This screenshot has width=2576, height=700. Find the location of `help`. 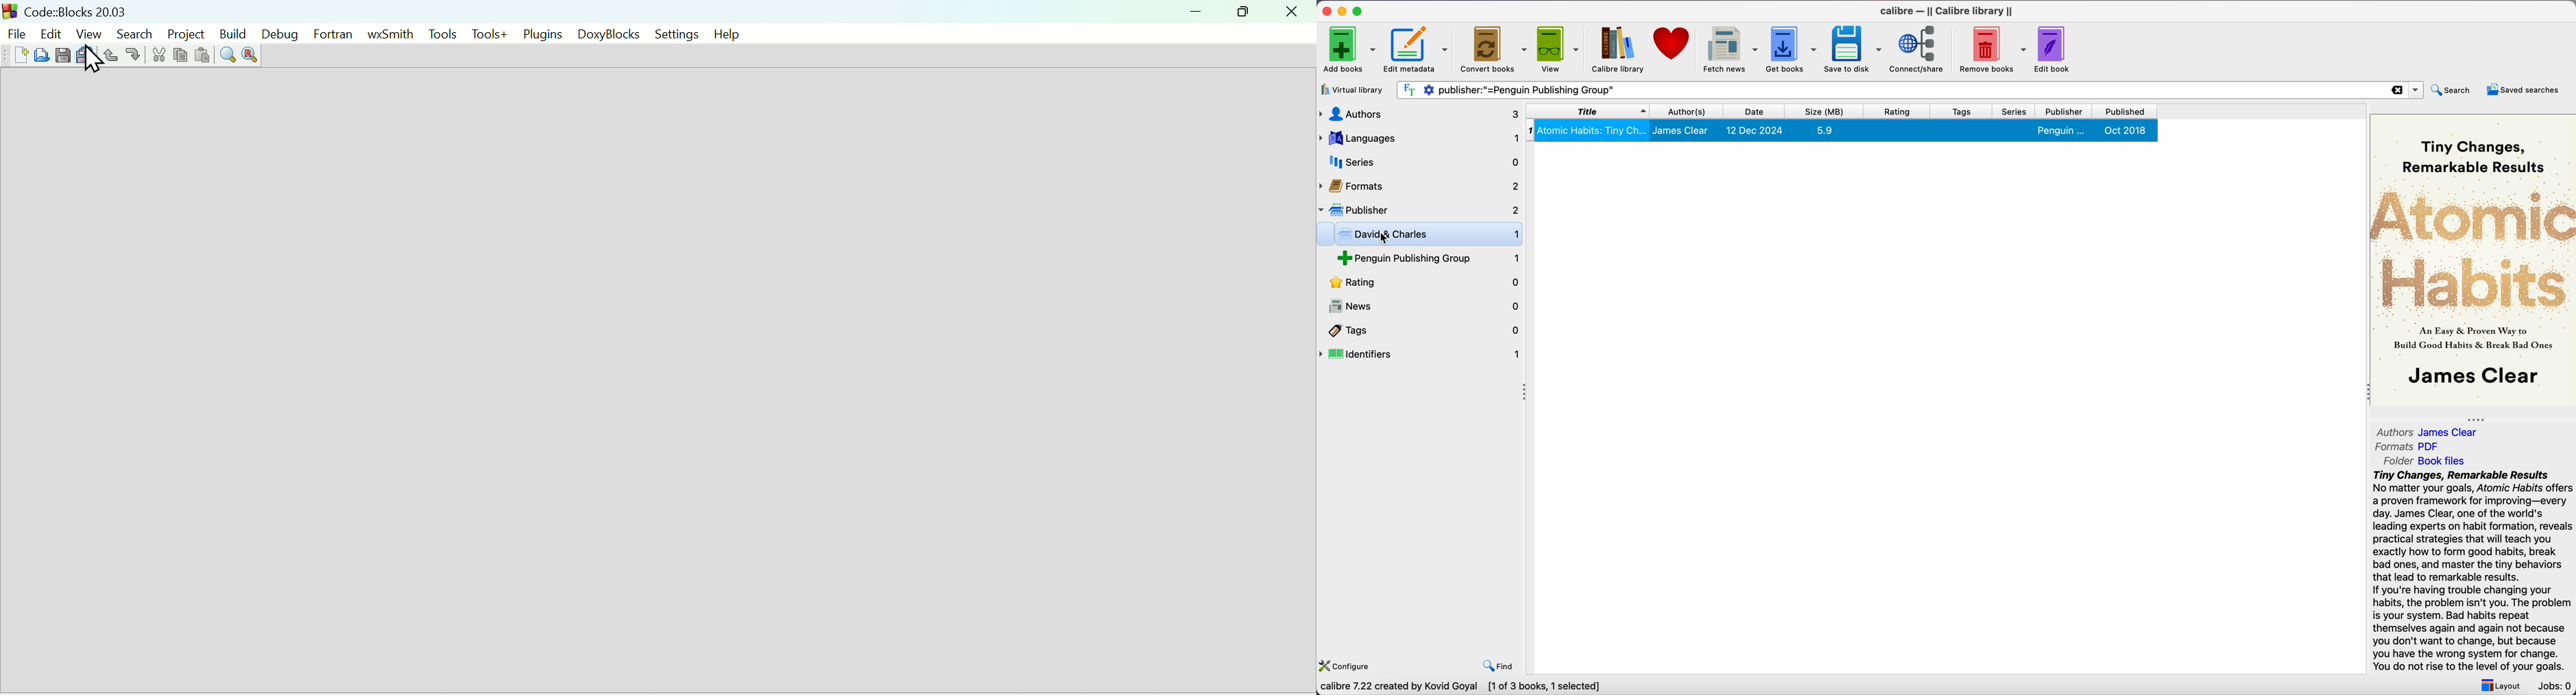

help is located at coordinates (725, 34).